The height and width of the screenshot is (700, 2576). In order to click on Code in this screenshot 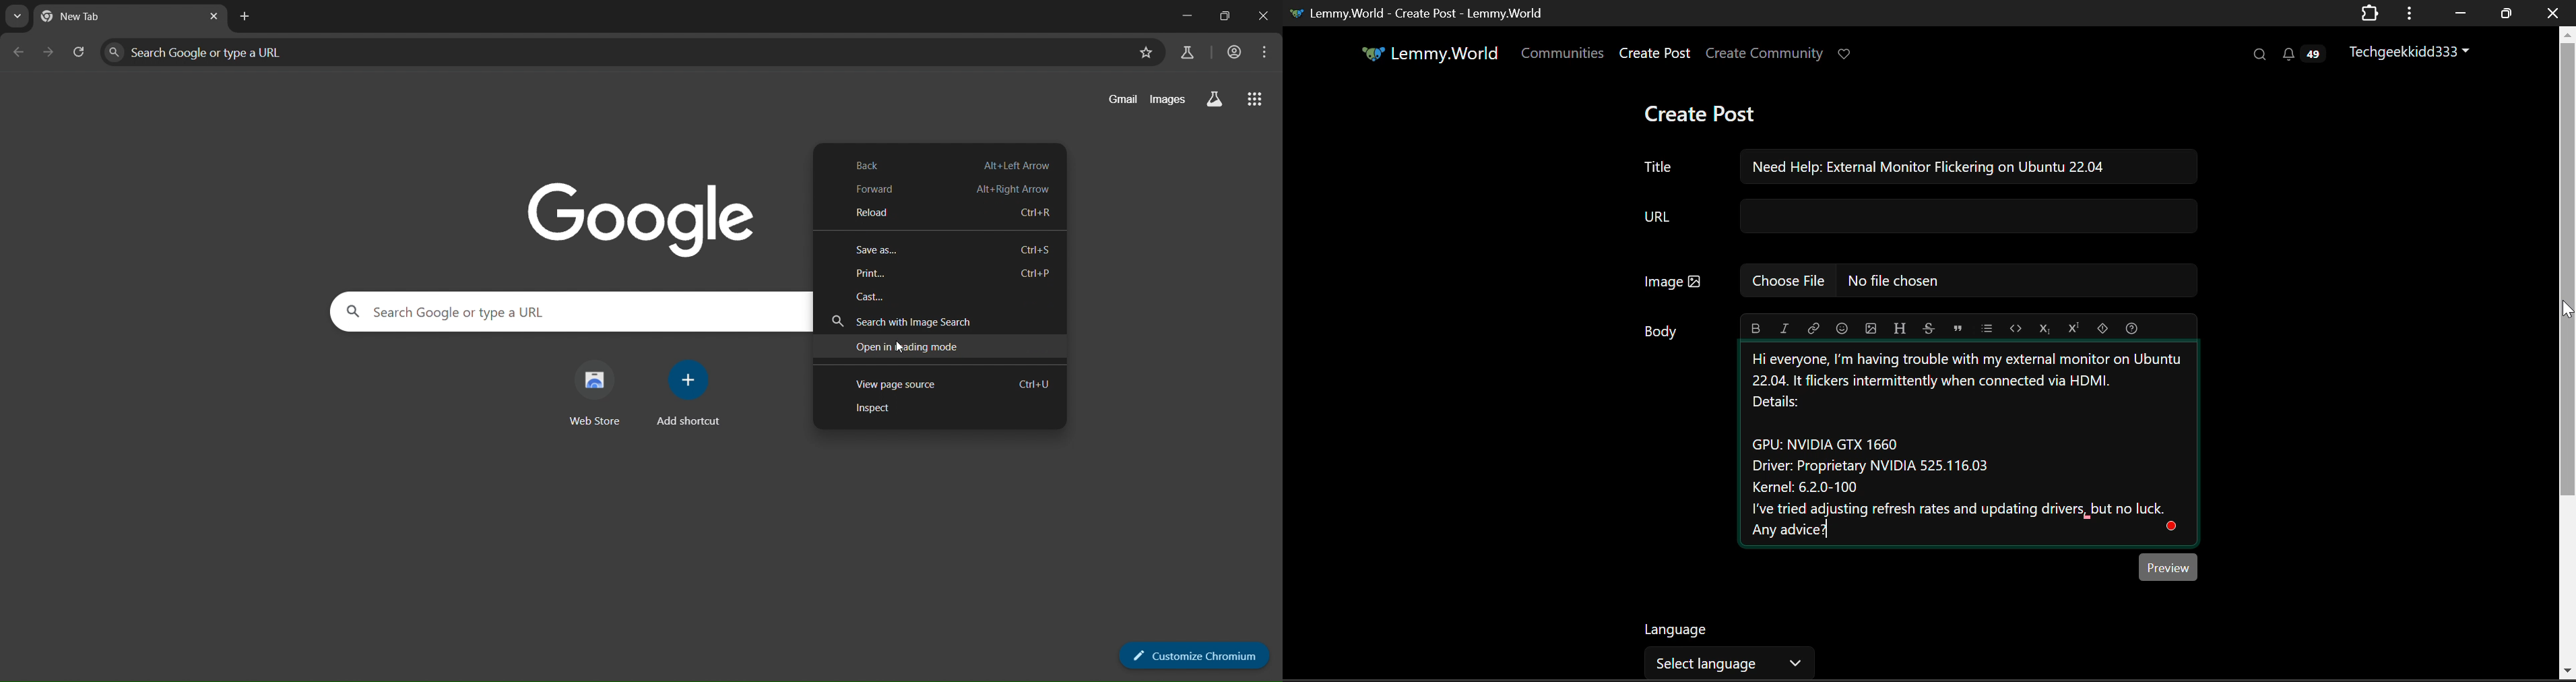, I will do `click(2015, 329)`.